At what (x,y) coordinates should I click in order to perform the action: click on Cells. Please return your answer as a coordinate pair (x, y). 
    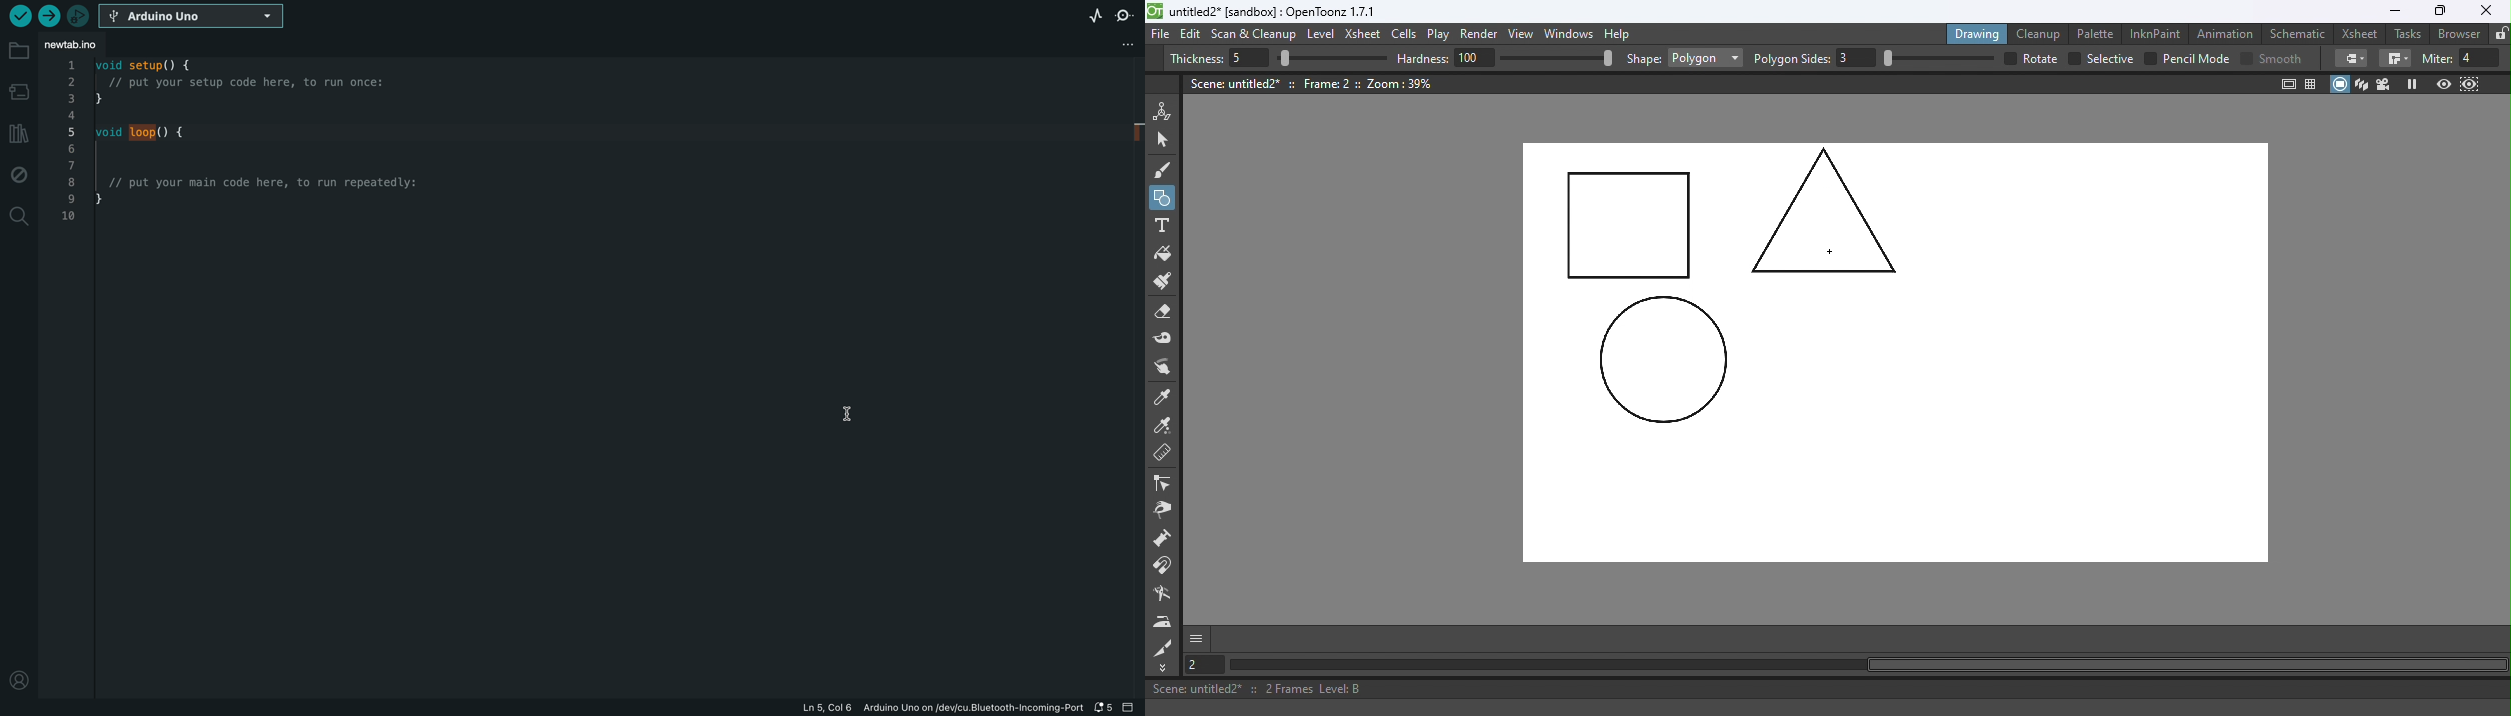
    Looking at the image, I should click on (1407, 35).